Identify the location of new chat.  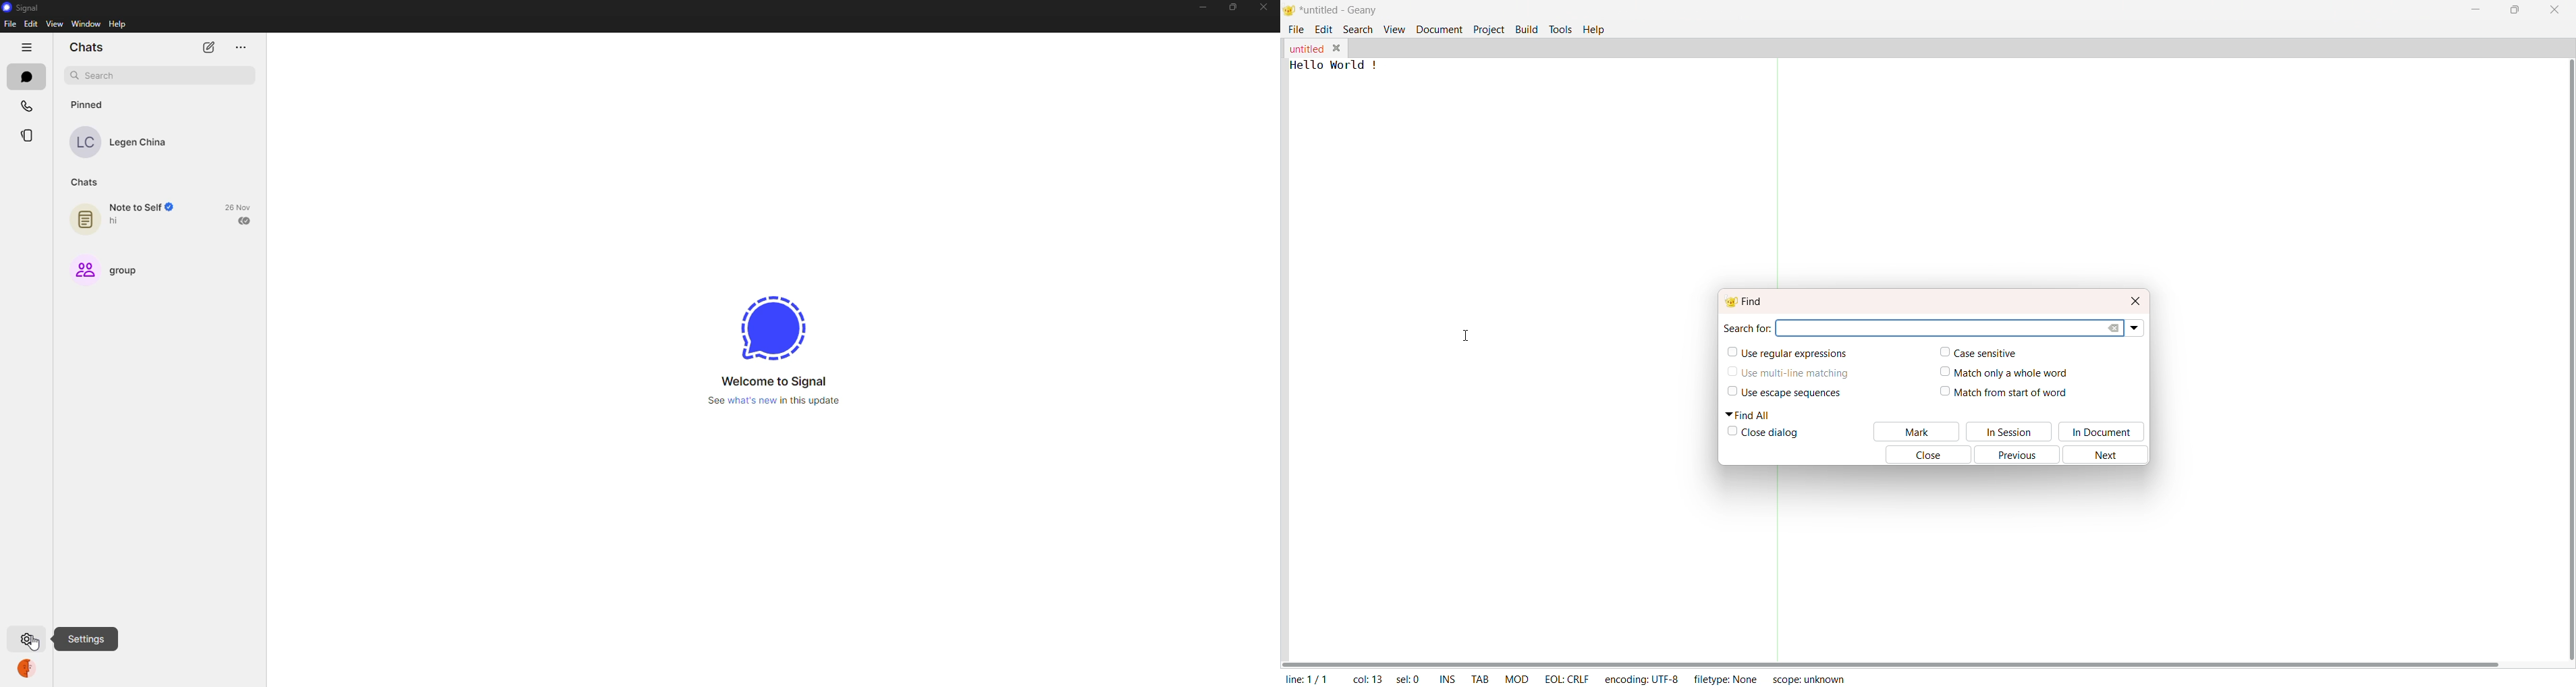
(208, 48).